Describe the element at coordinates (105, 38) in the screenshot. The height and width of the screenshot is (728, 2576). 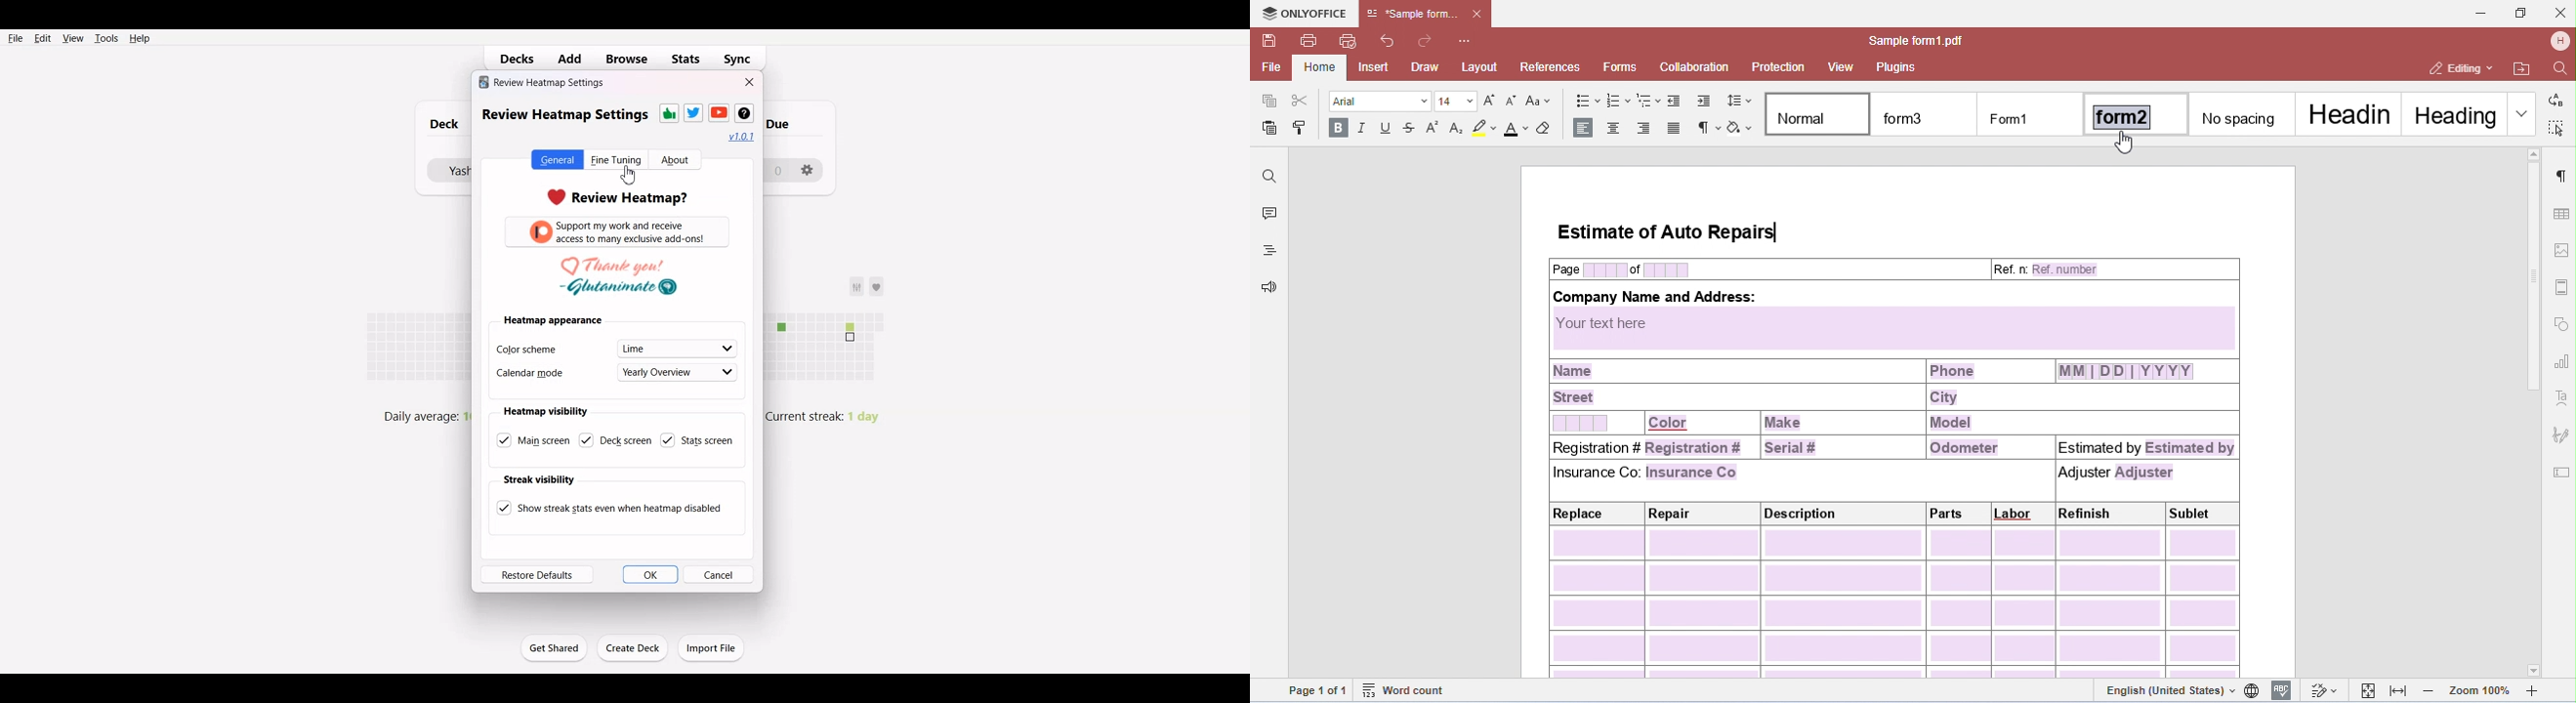
I see `Tools` at that location.